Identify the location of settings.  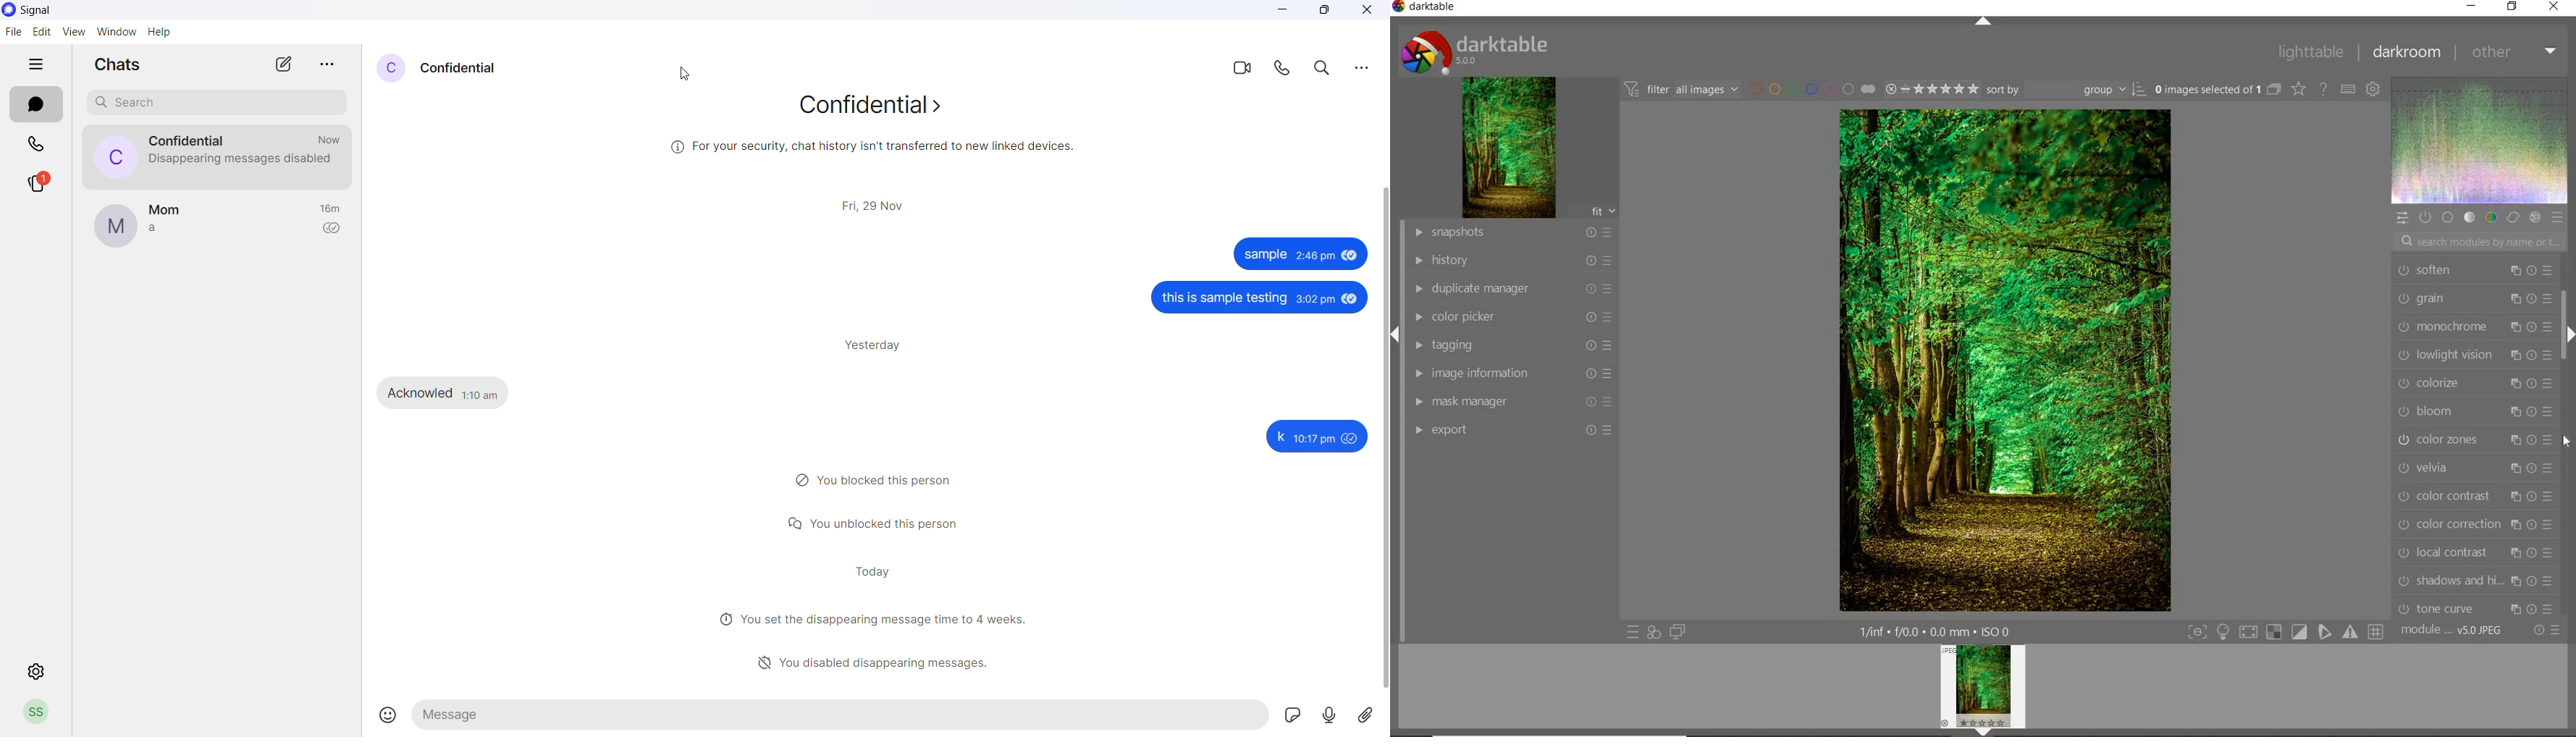
(38, 673).